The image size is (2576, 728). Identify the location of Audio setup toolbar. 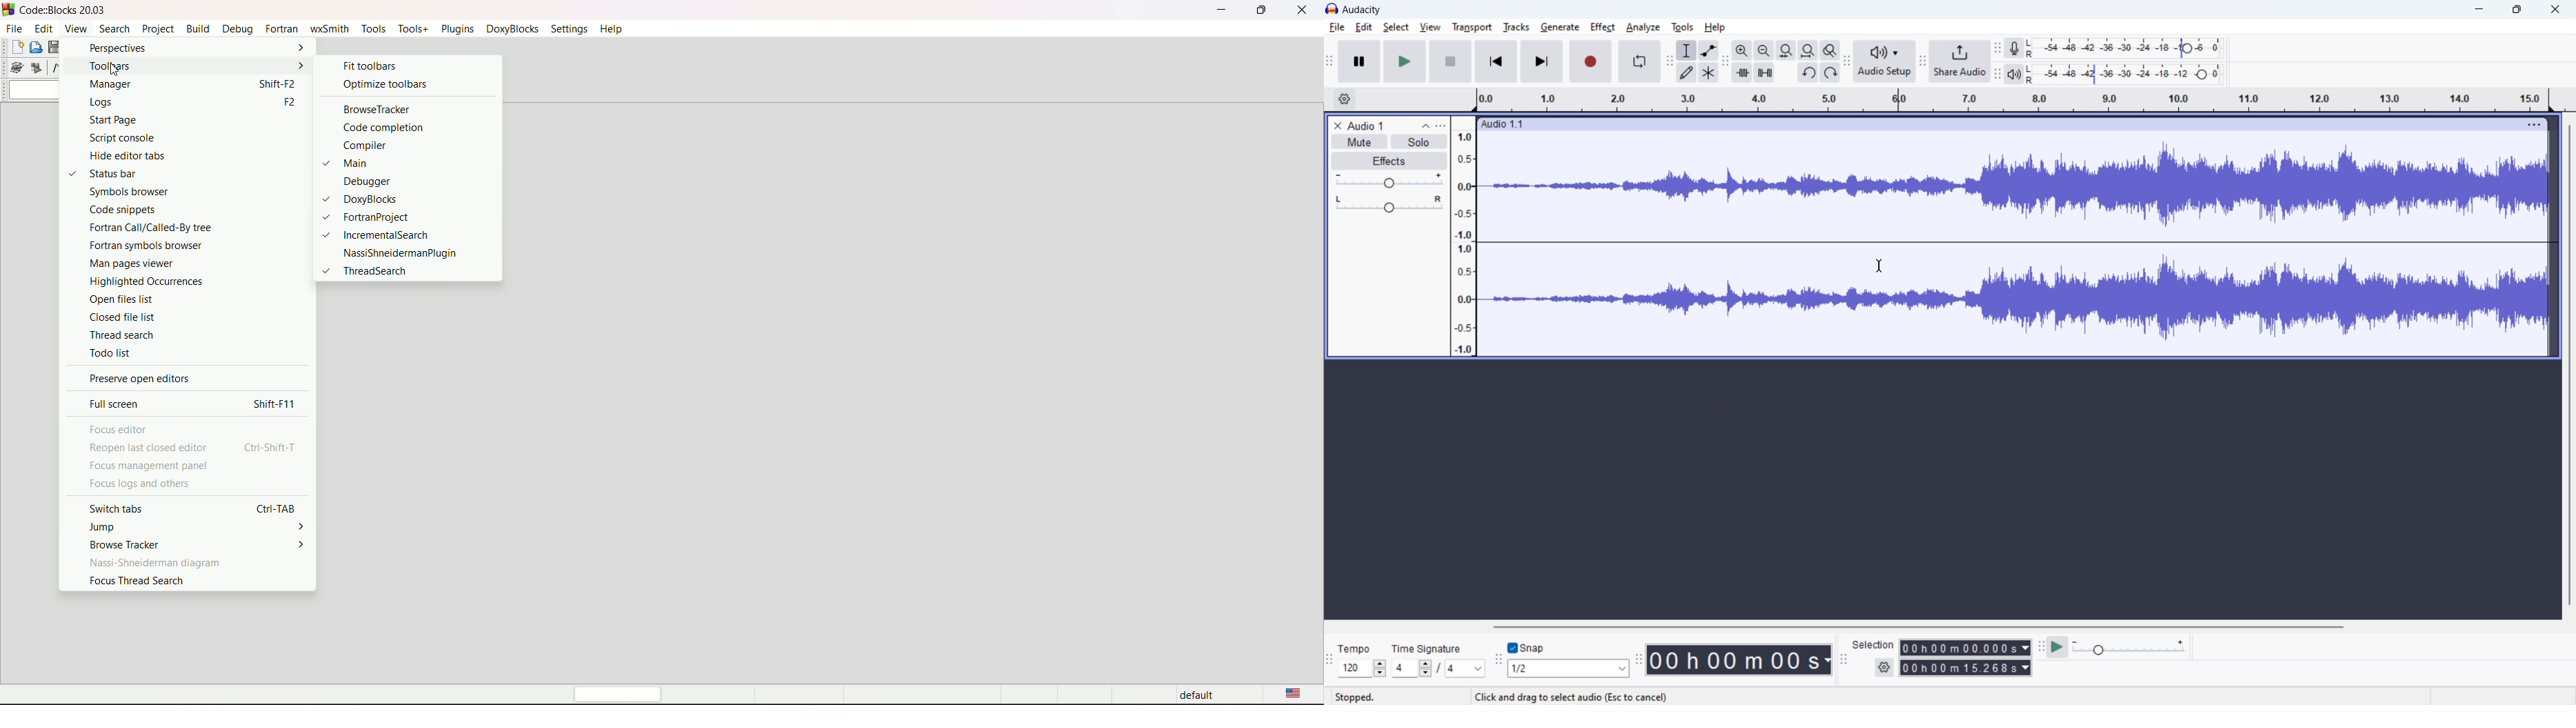
(1847, 62).